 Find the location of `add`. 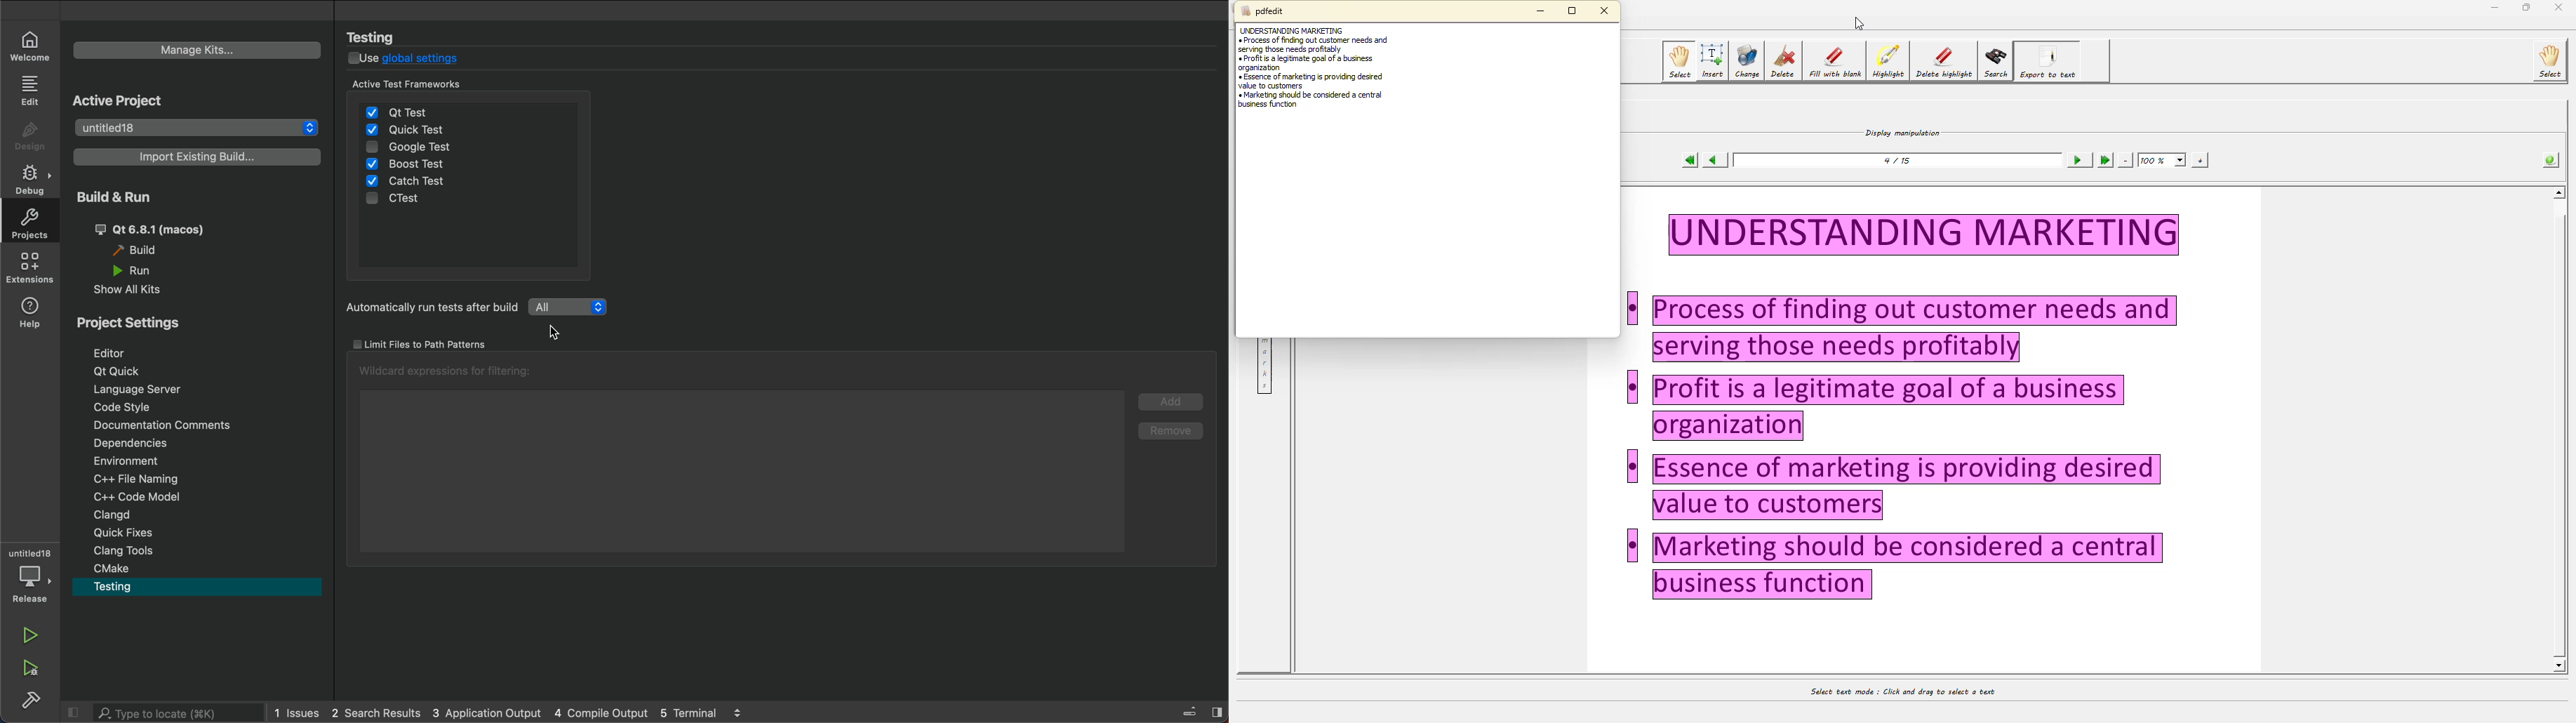

add is located at coordinates (1172, 400).